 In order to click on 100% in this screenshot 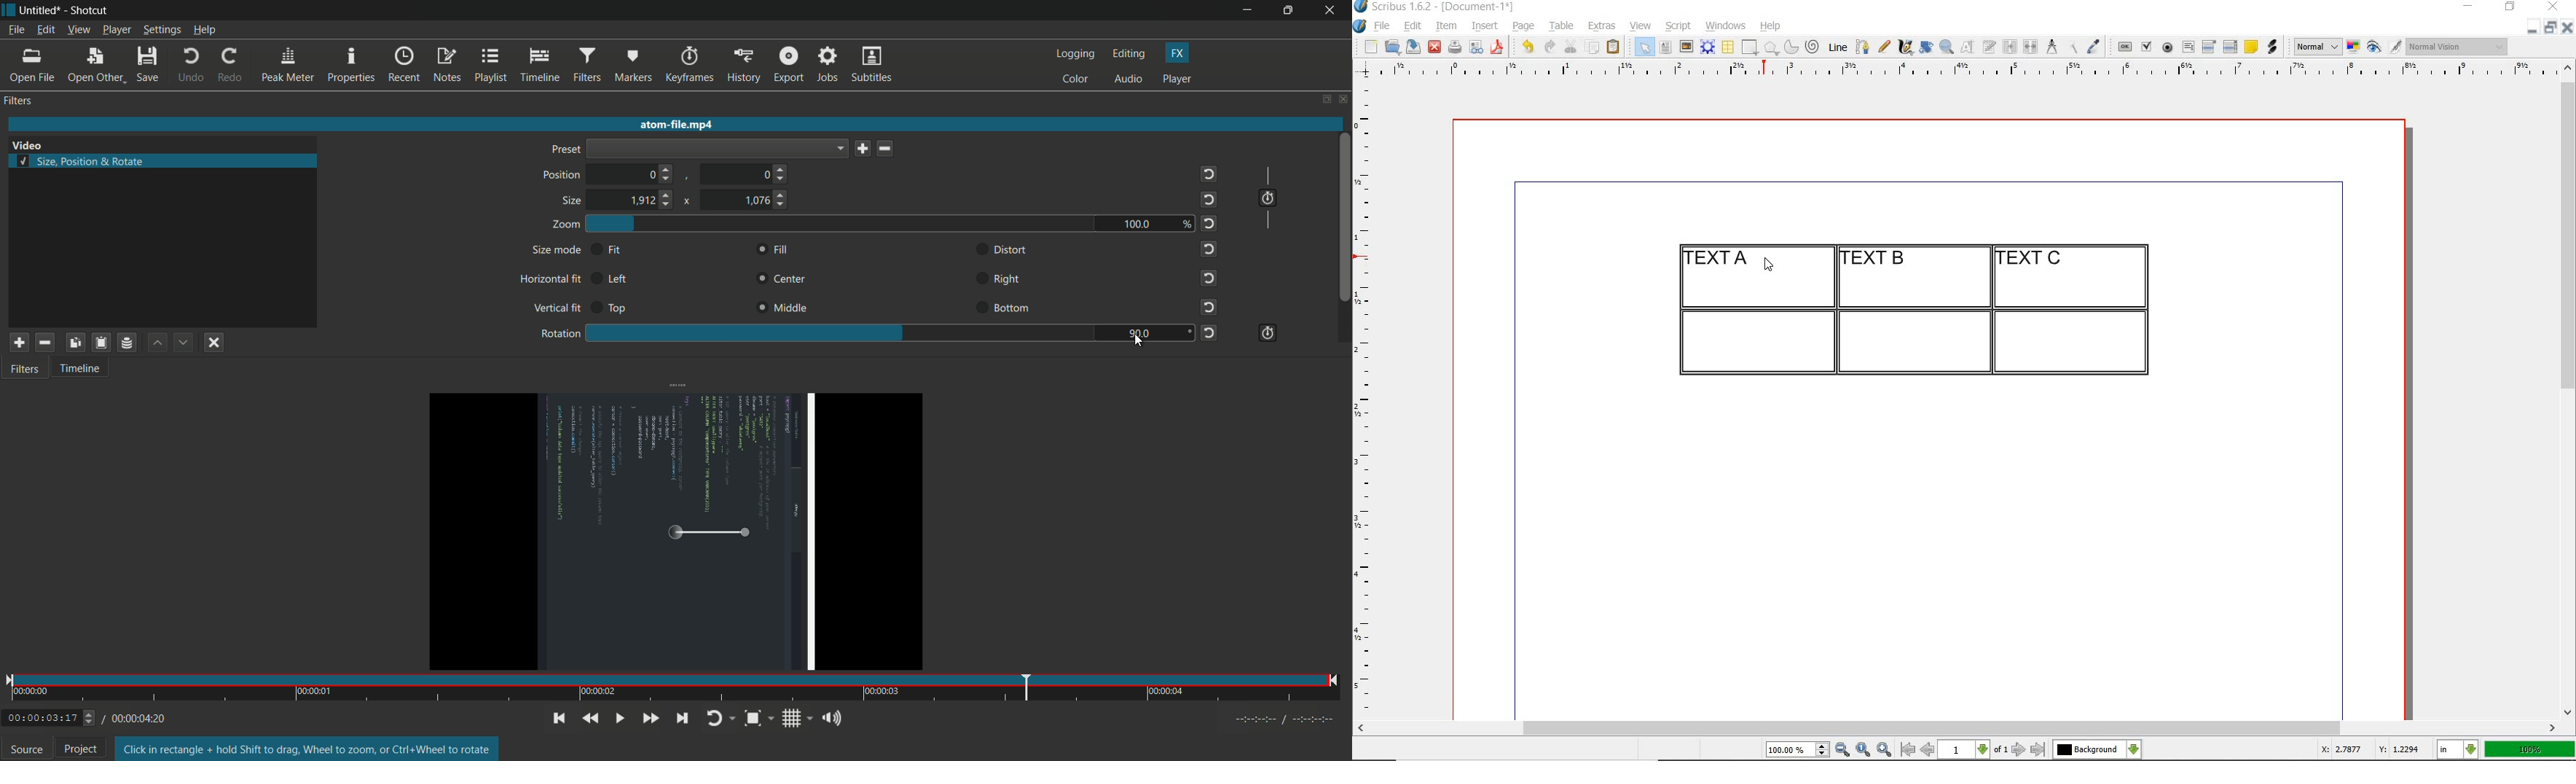, I will do `click(2531, 749)`.